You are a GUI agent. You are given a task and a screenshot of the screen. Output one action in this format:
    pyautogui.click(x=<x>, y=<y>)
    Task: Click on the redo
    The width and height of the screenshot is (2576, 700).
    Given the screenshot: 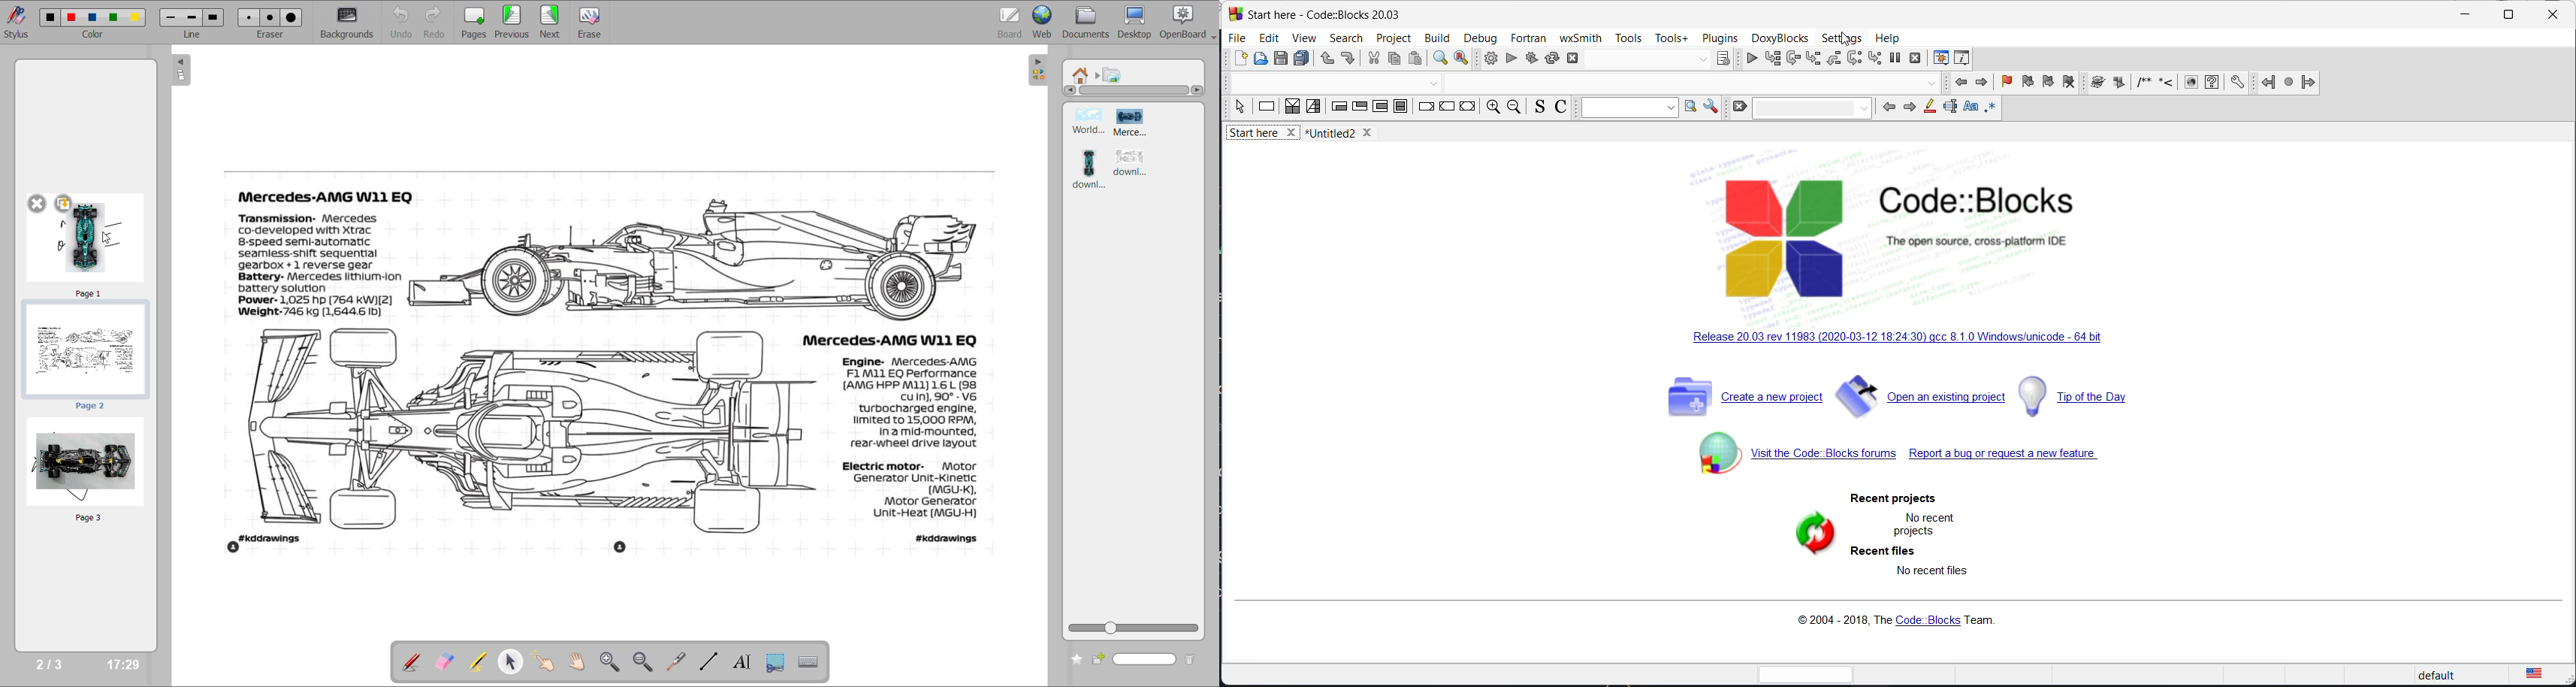 What is the action you would take?
    pyautogui.click(x=1348, y=60)
    